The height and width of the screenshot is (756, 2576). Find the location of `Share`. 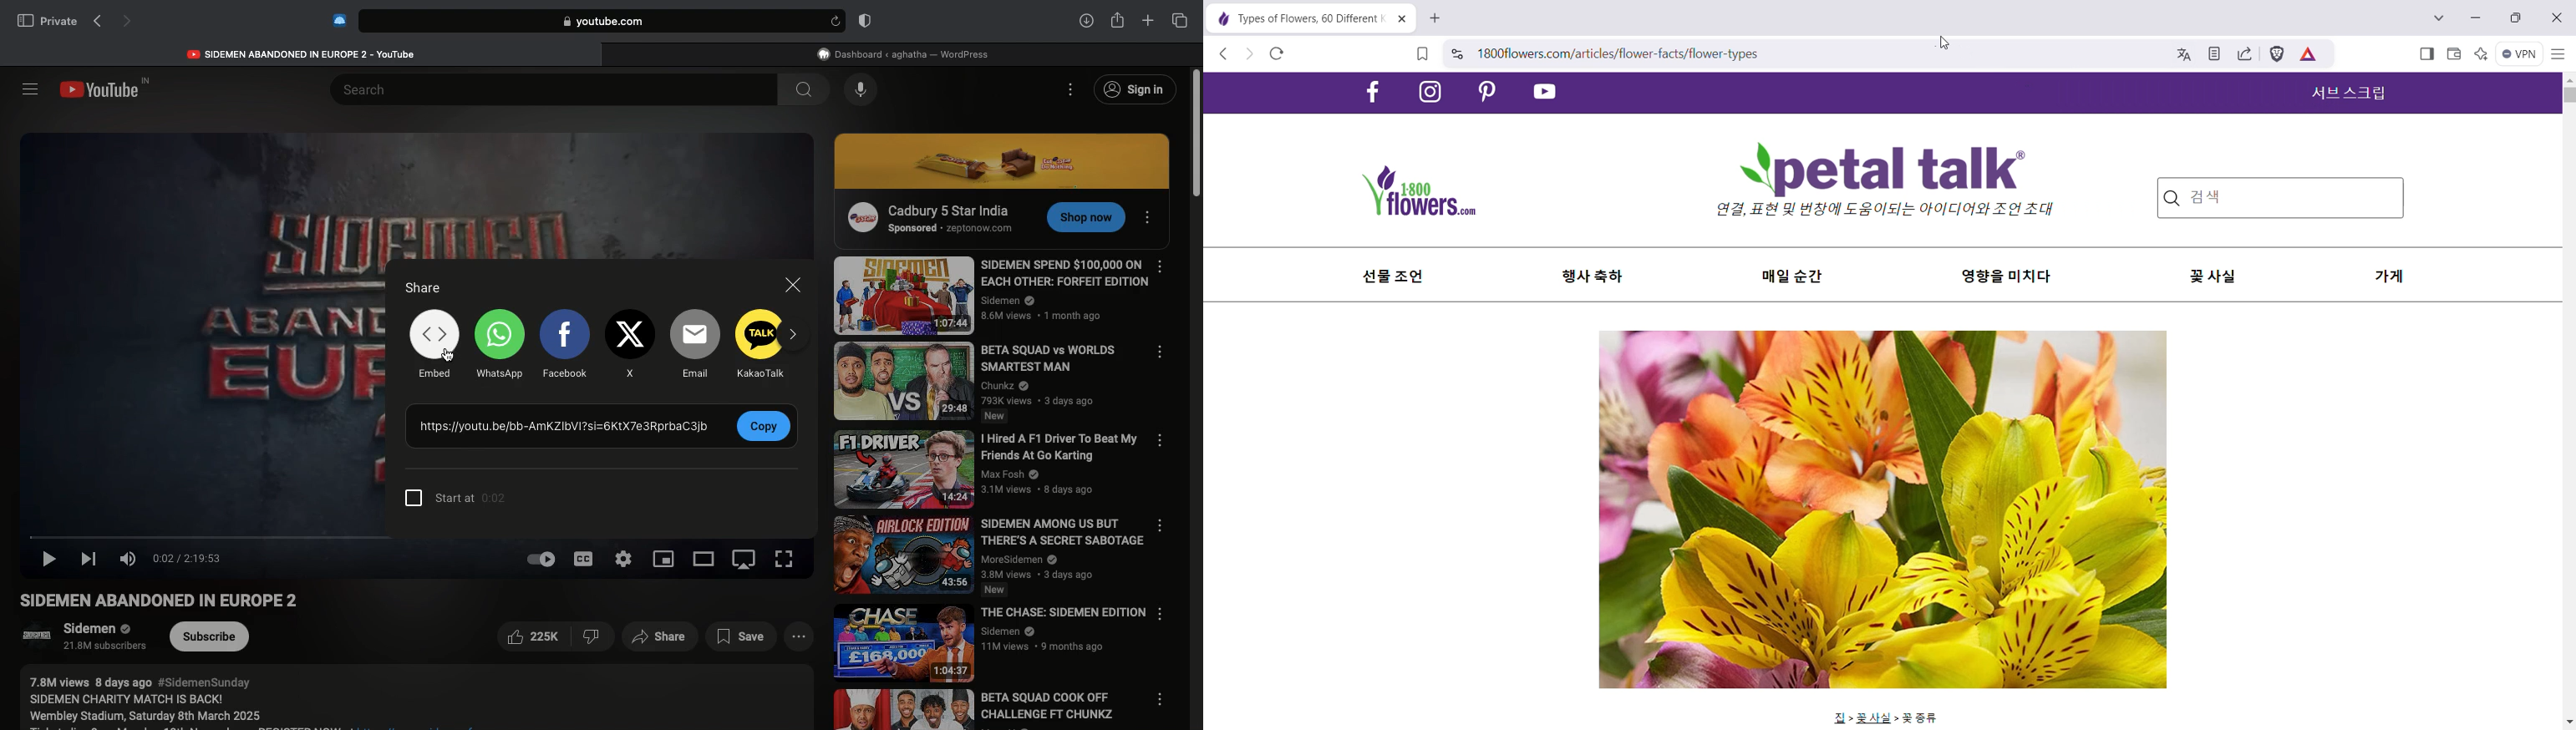

Share is located at coordinates (1117, 18).